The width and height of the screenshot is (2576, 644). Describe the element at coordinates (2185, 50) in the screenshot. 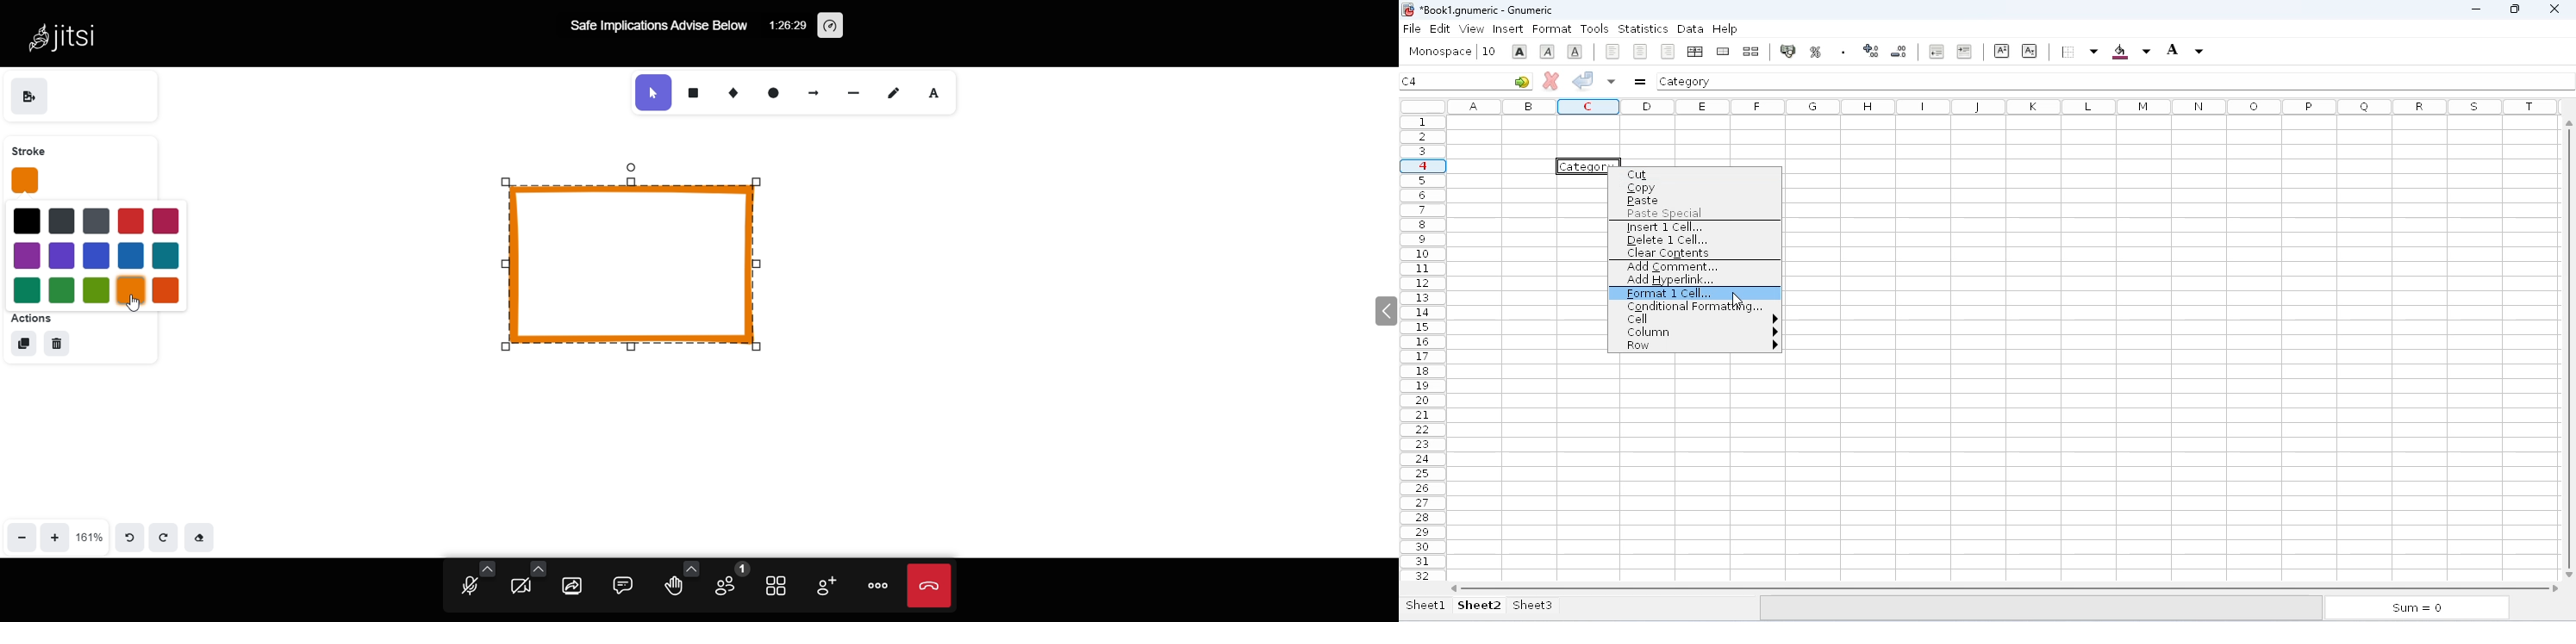

I see `foreground` at that location.